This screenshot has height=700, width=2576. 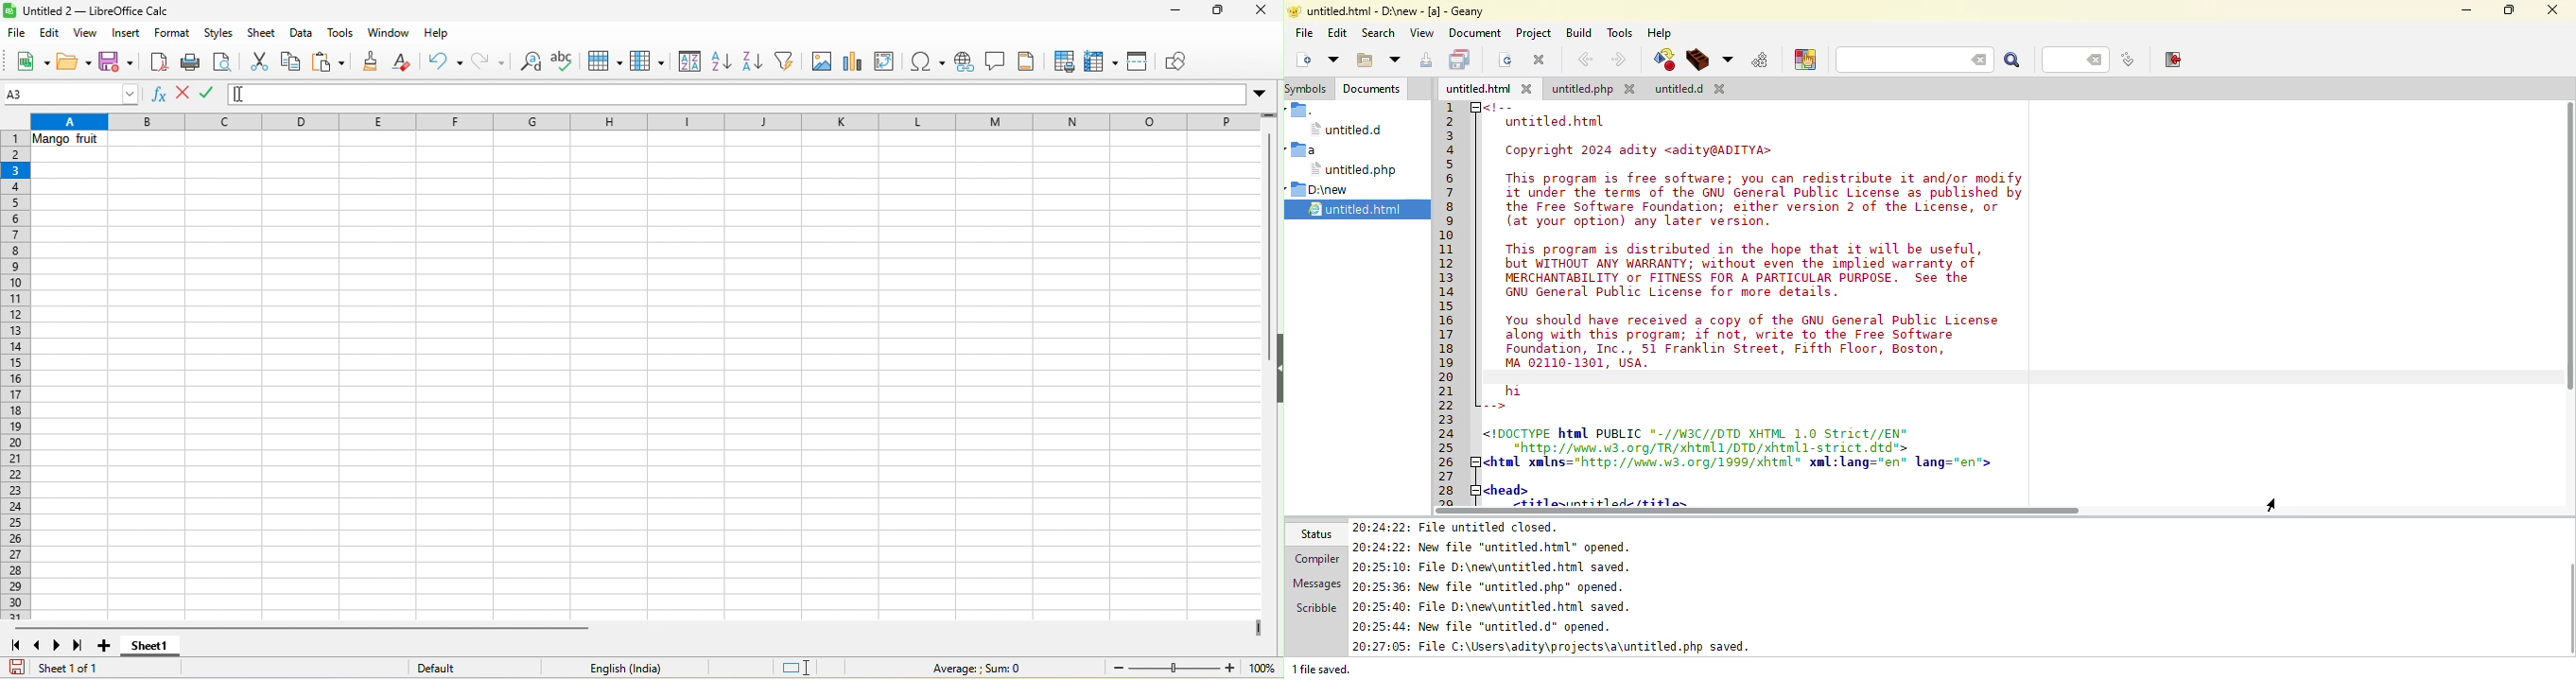 What do you see at coordinates (528, 63) in the screenshot?
I see `find and replace` at bounding box center [528, 63].